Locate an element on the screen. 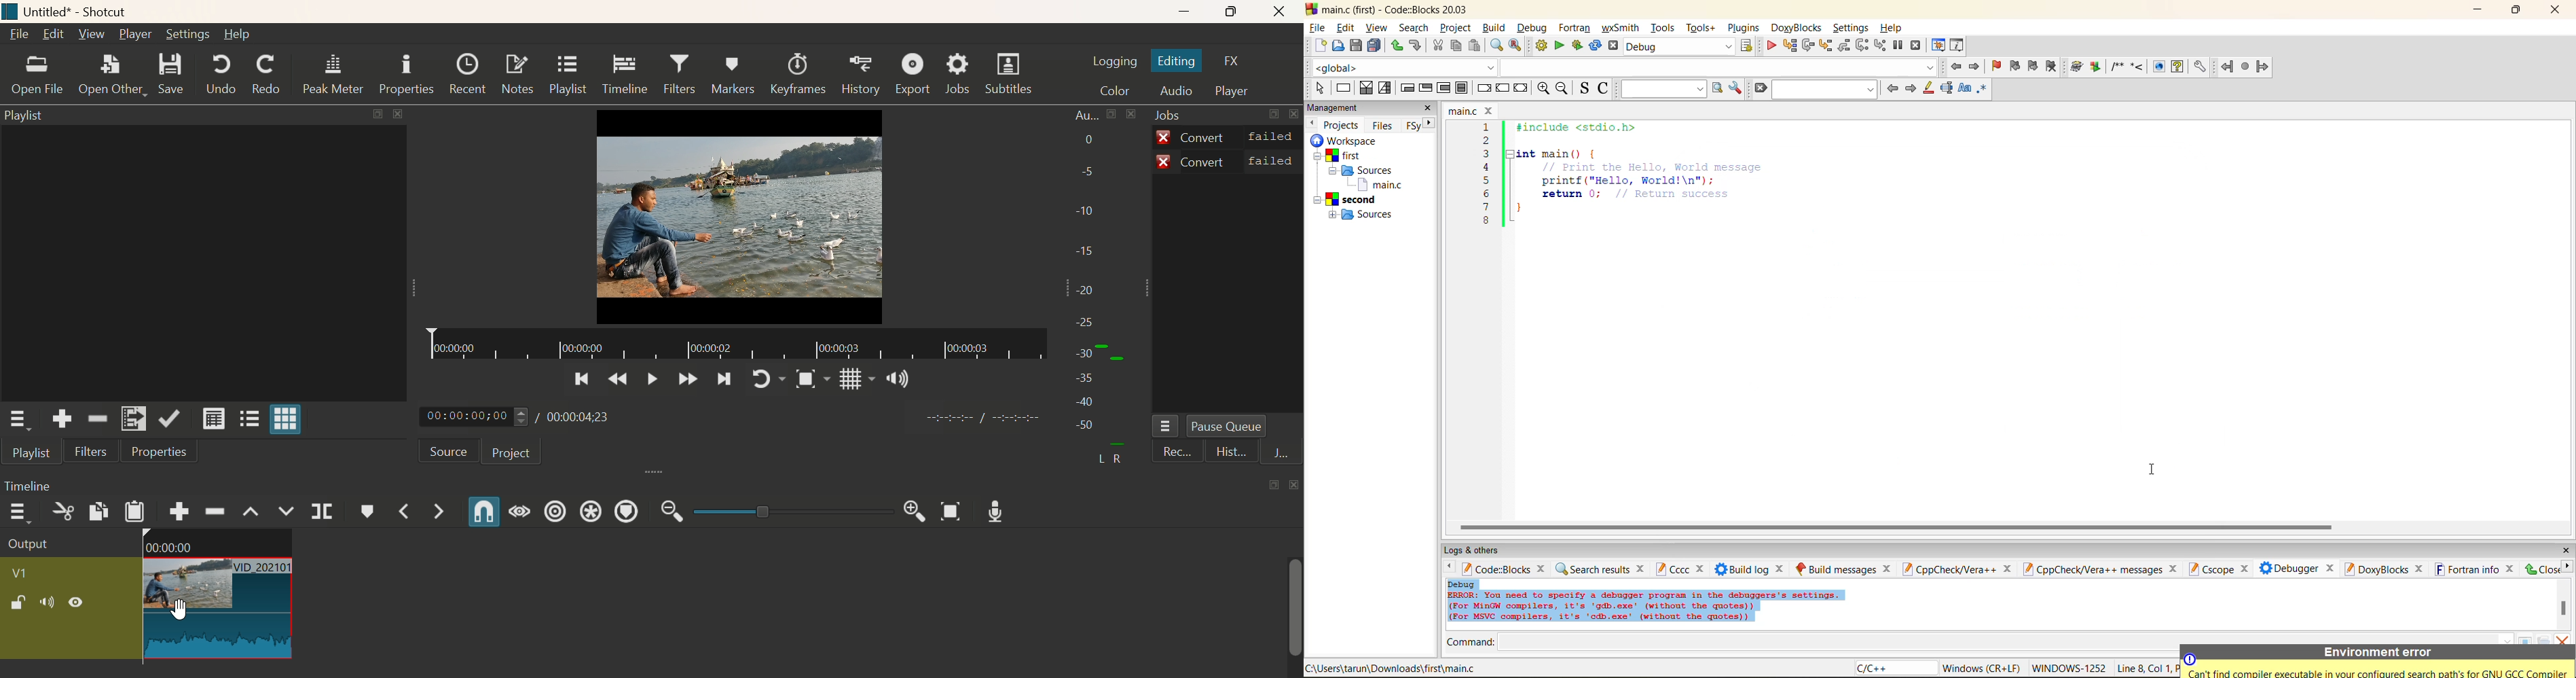  Copy is located at coordinates (96, 513).